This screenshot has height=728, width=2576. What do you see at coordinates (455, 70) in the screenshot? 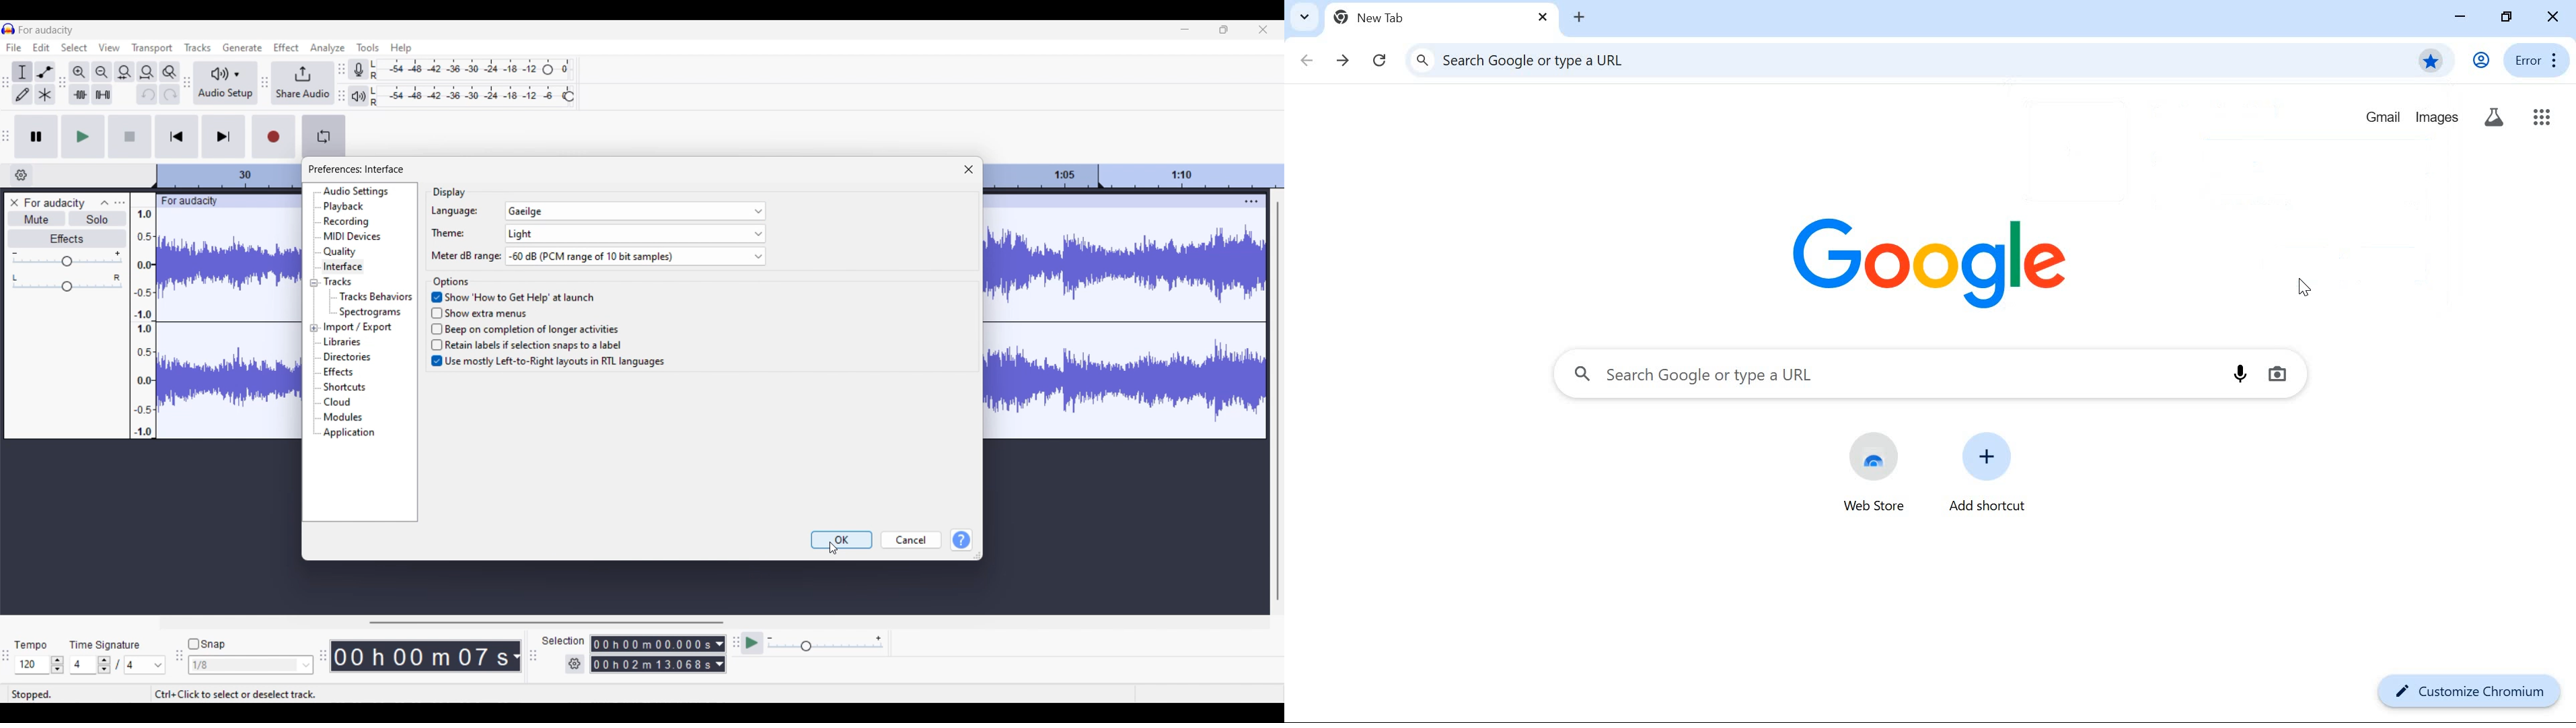
I see `Recording level` at bounding box center [455, 70].